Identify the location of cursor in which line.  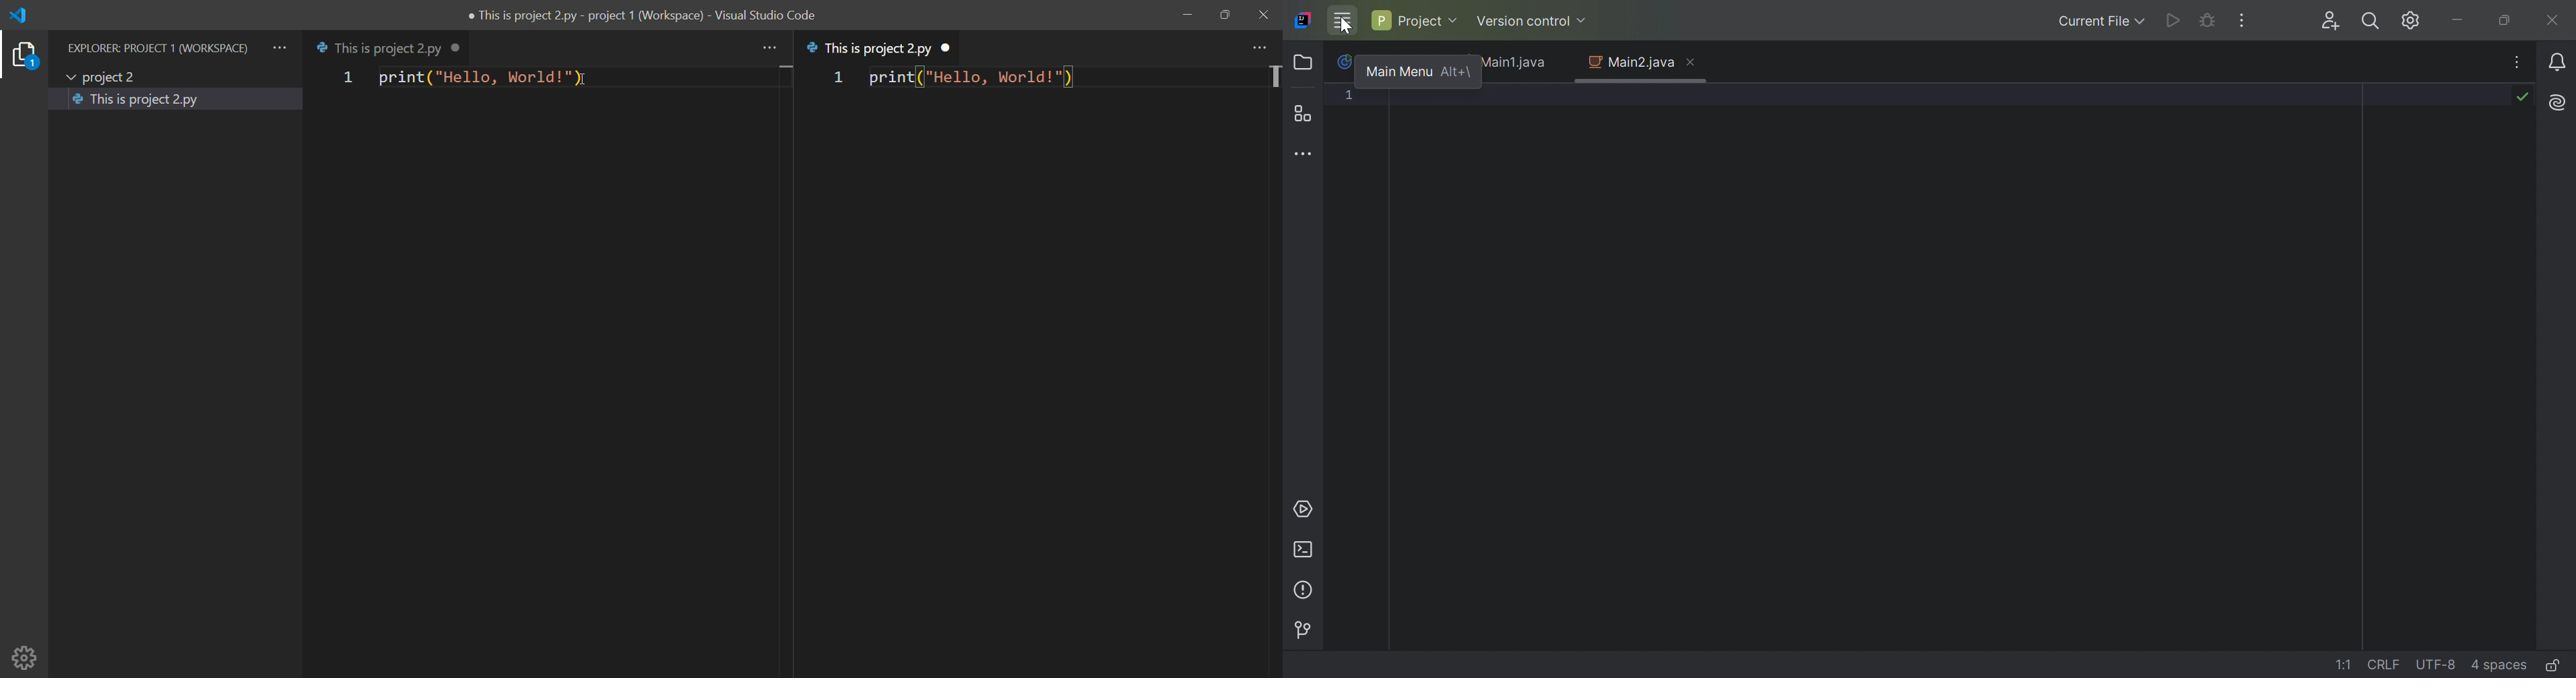
(1274, 78).